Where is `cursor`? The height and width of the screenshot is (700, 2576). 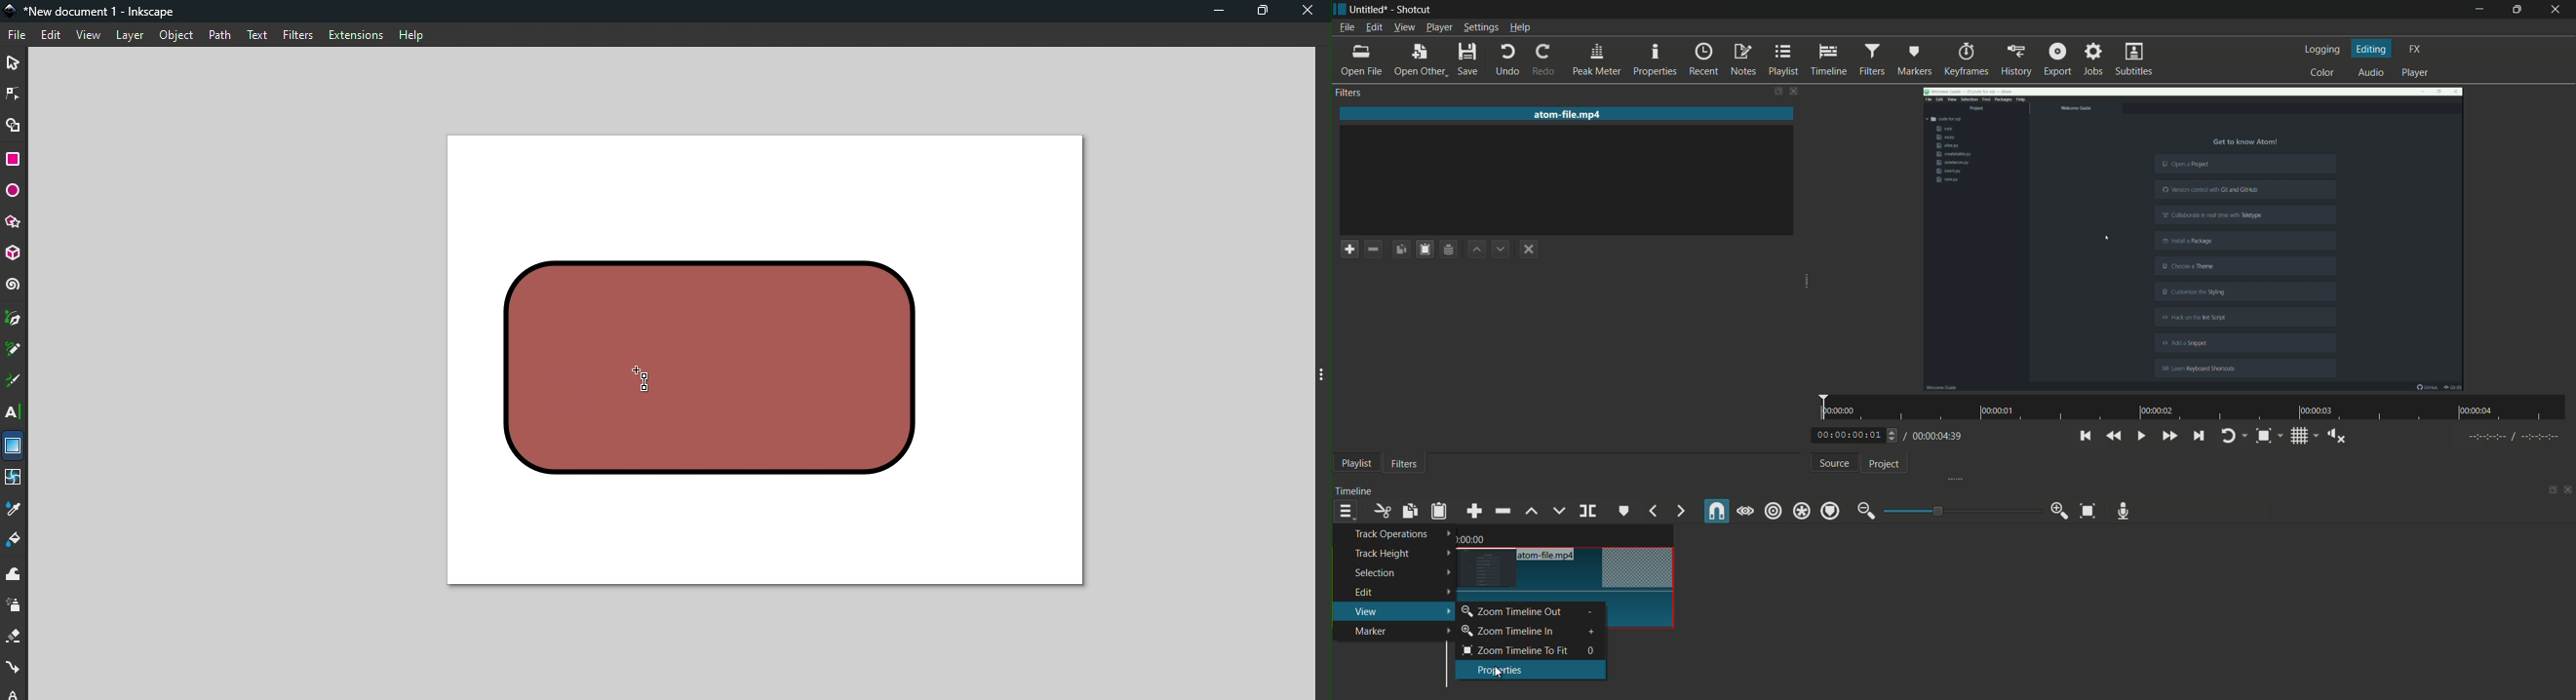 cursor is located at coordinates (643, 382).